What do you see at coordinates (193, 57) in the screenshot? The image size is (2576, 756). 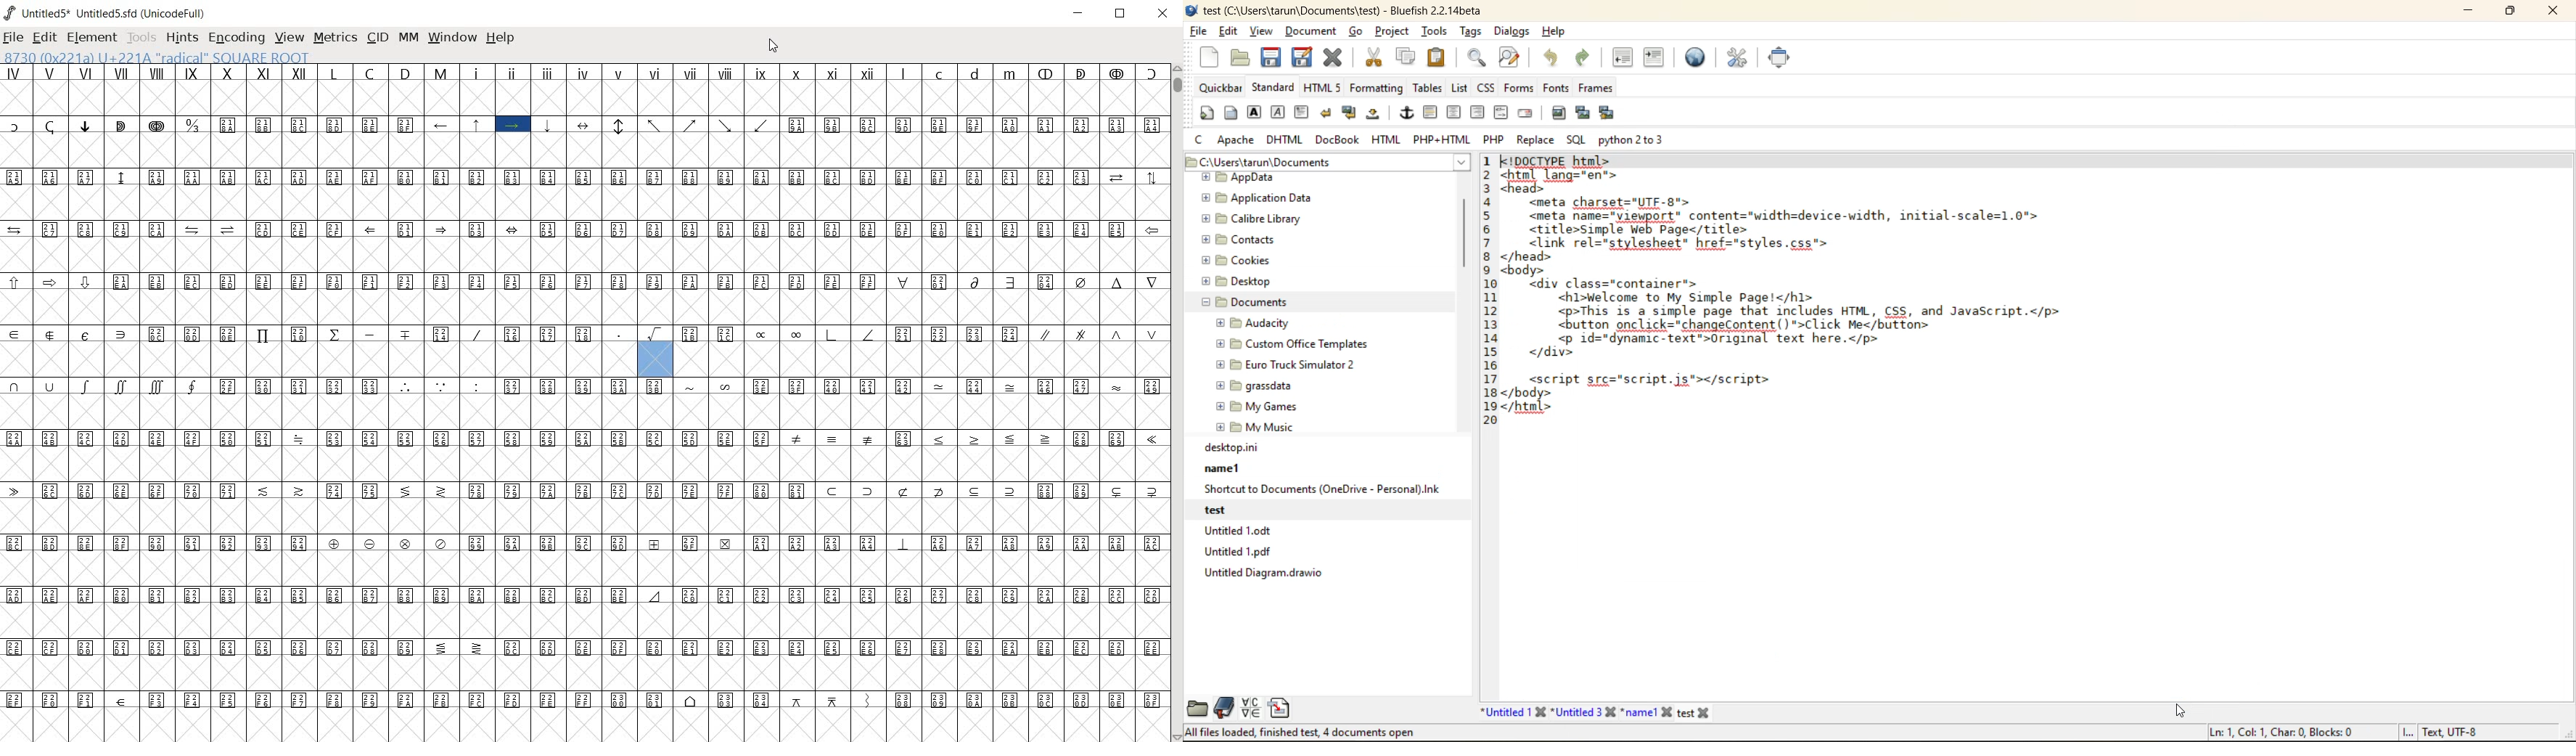 I see `8730 (0x221a) U+221A "radical" SQUARE ROOT` at bounding box center [193, 57].